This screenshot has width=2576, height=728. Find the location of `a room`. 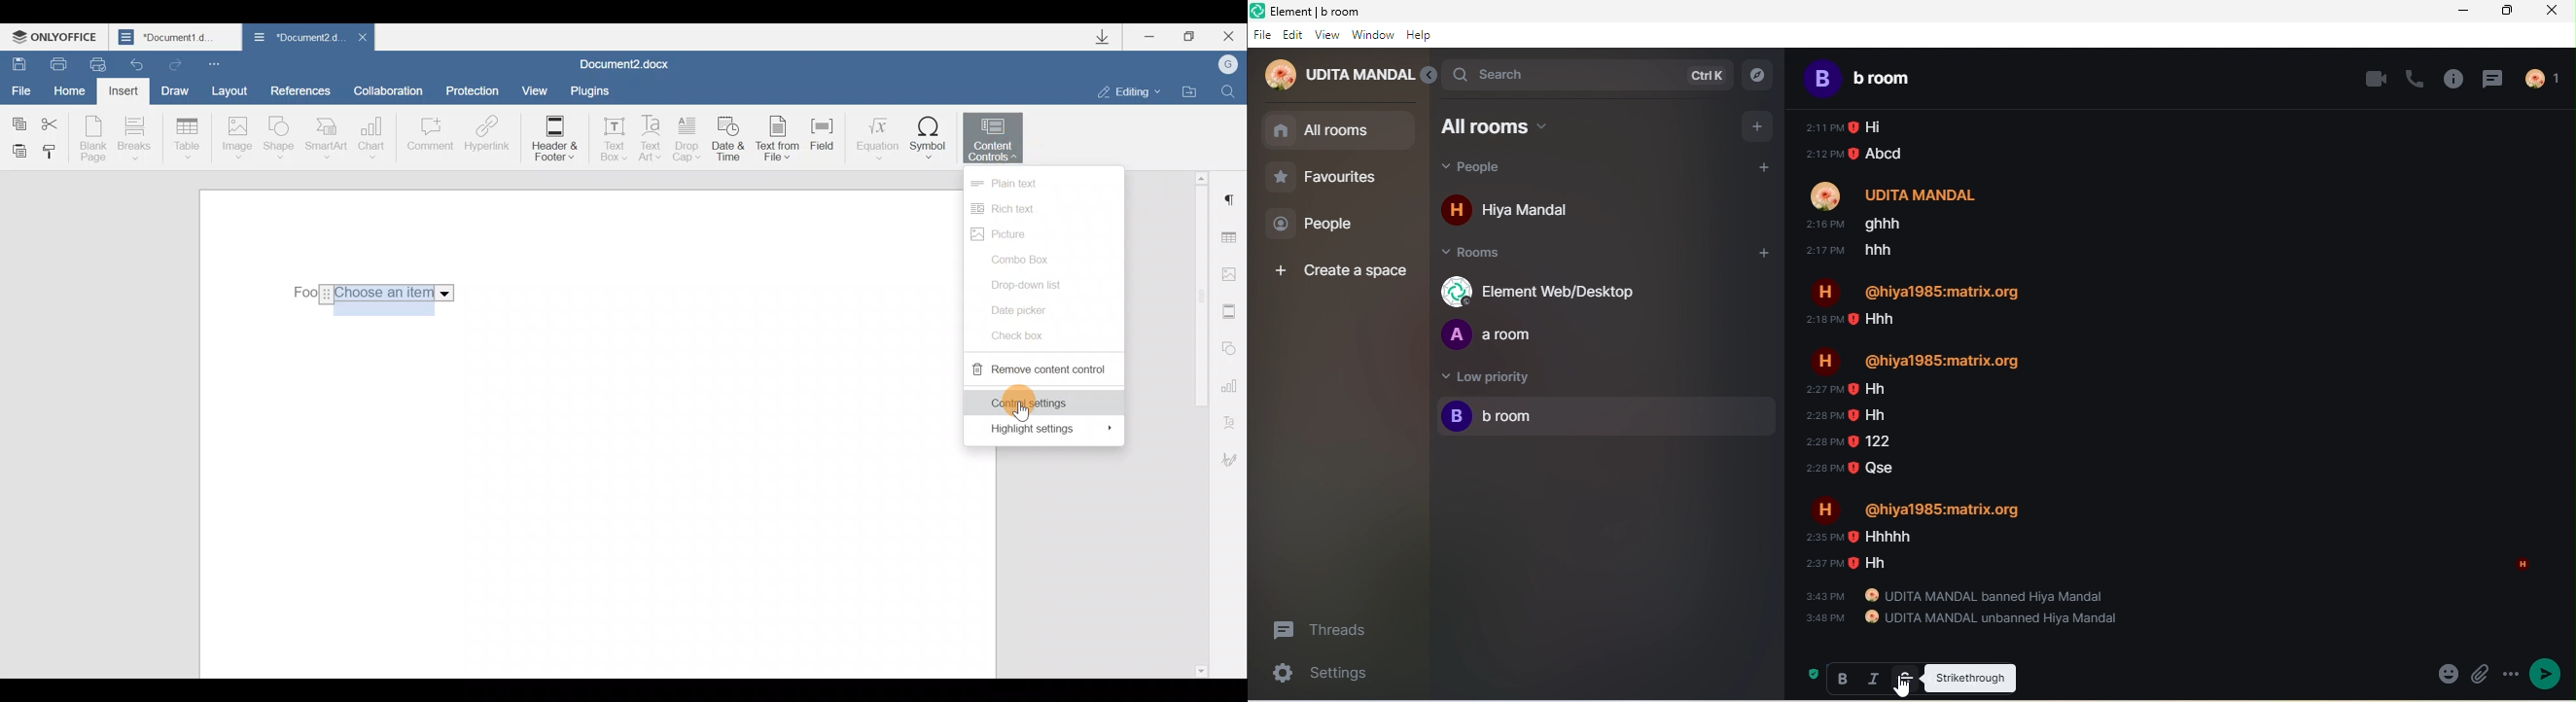

a room is located at coordinates (1498, 335).